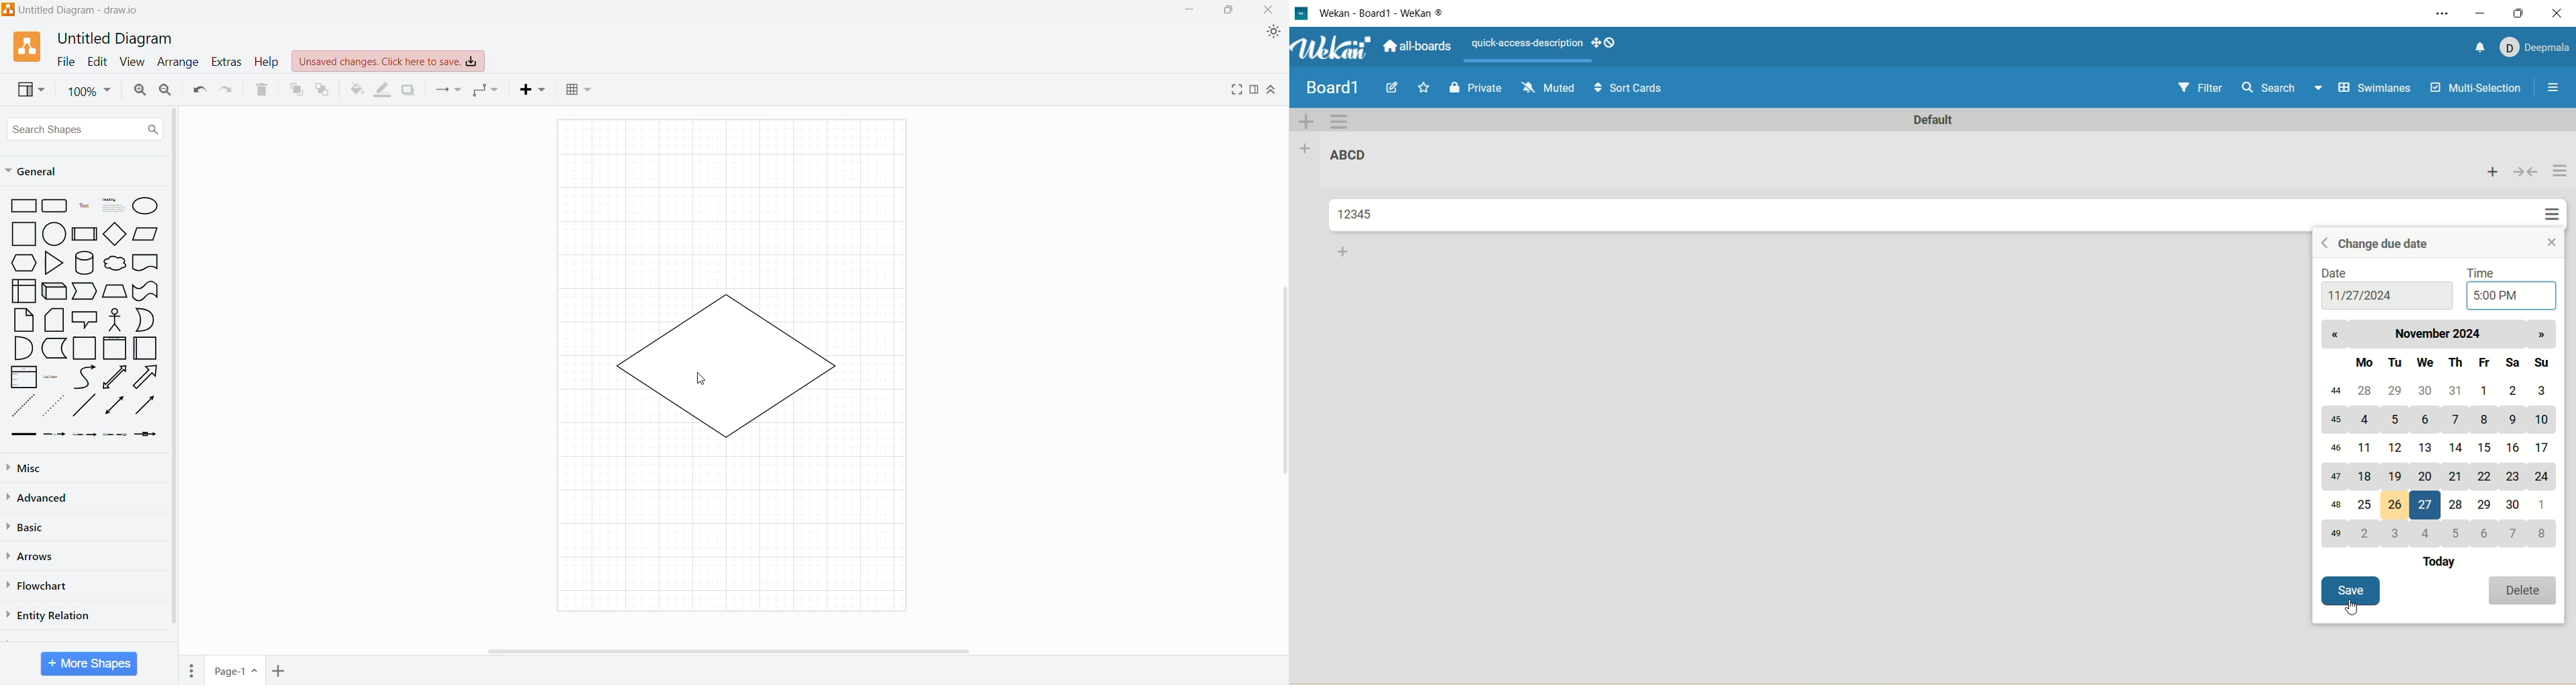 The image size is (2576, 700). I want to click on Vertical Scroll Bar, so click(174, 370).